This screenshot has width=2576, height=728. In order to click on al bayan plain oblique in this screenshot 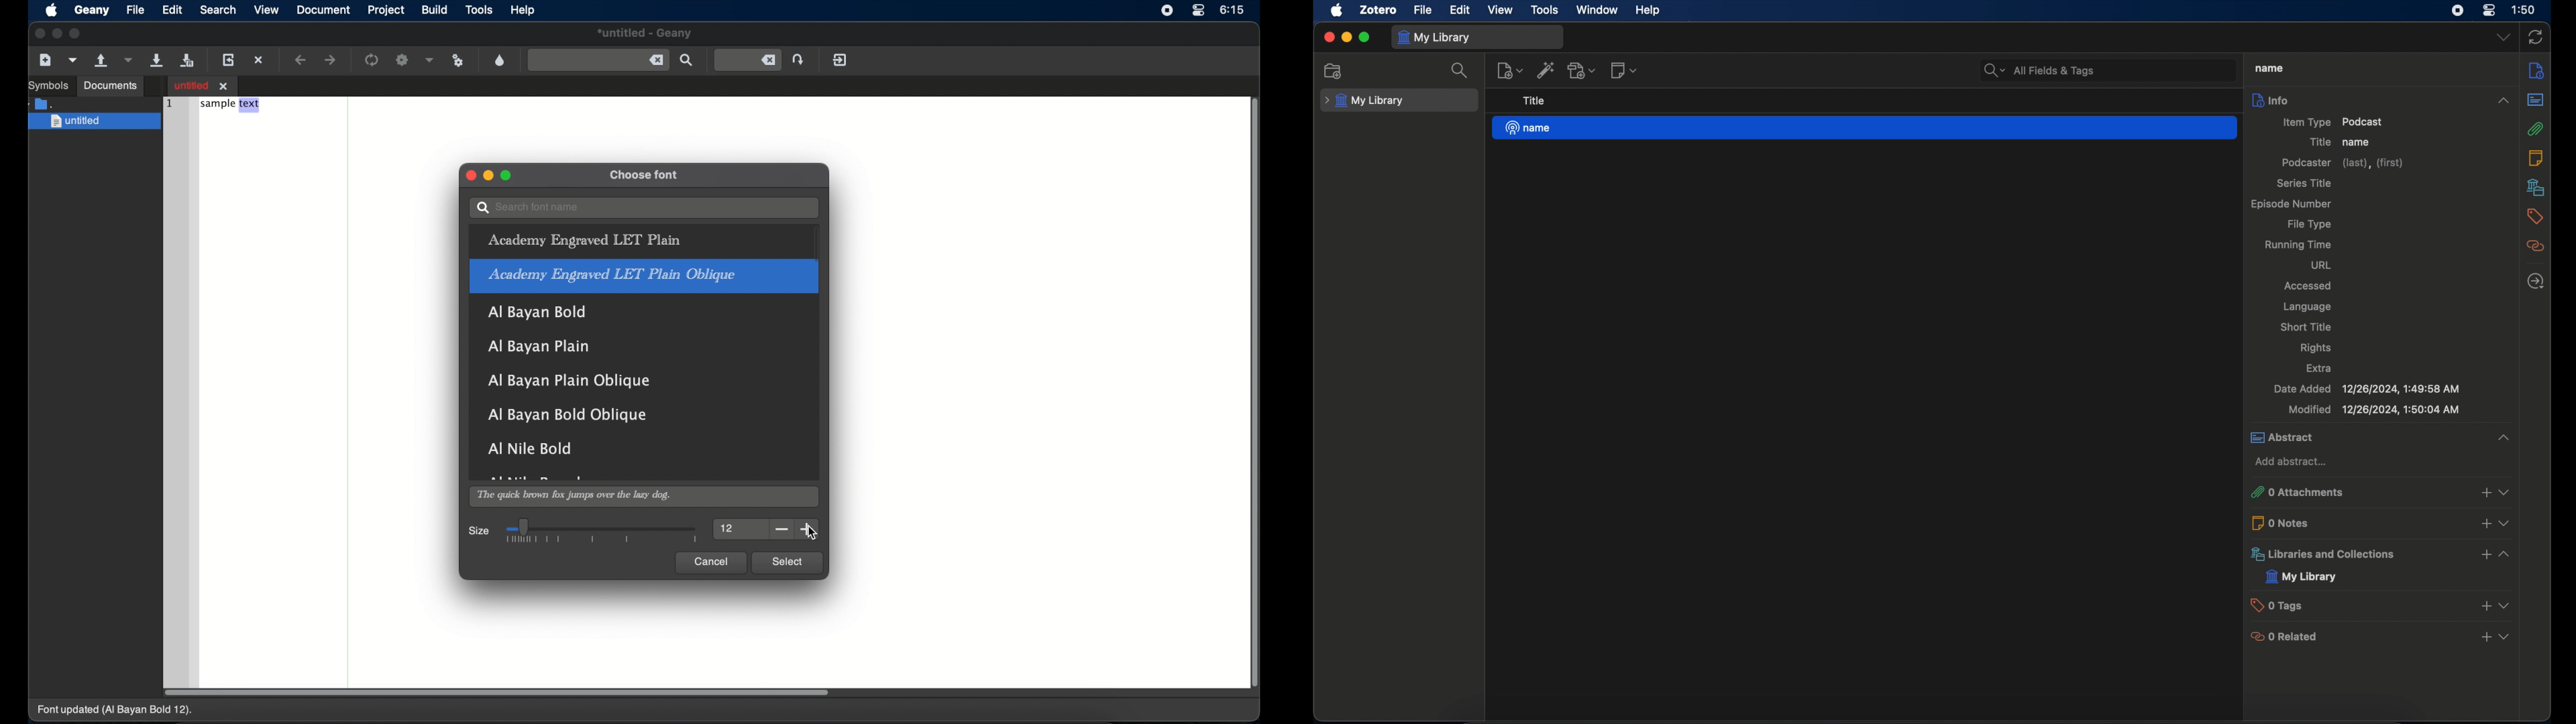, I will do `click(571, 381)`.